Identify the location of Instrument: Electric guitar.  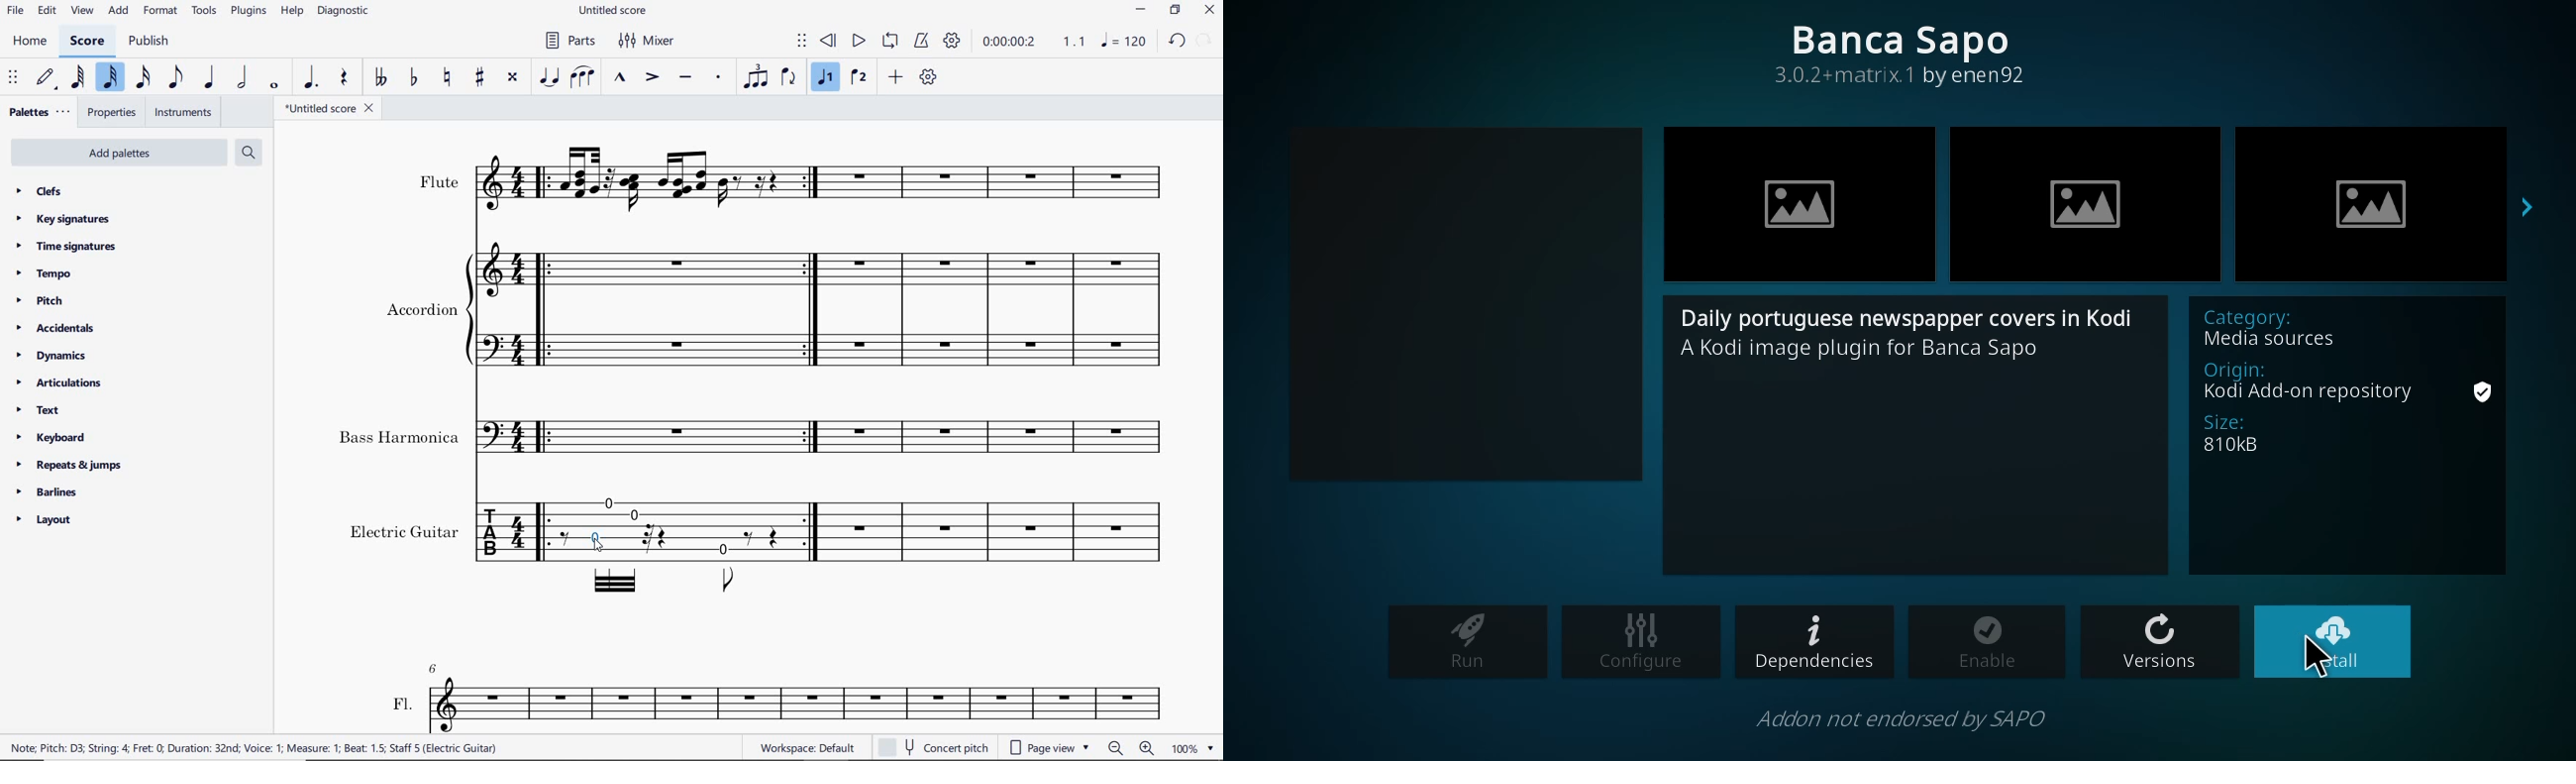
(756, 542).